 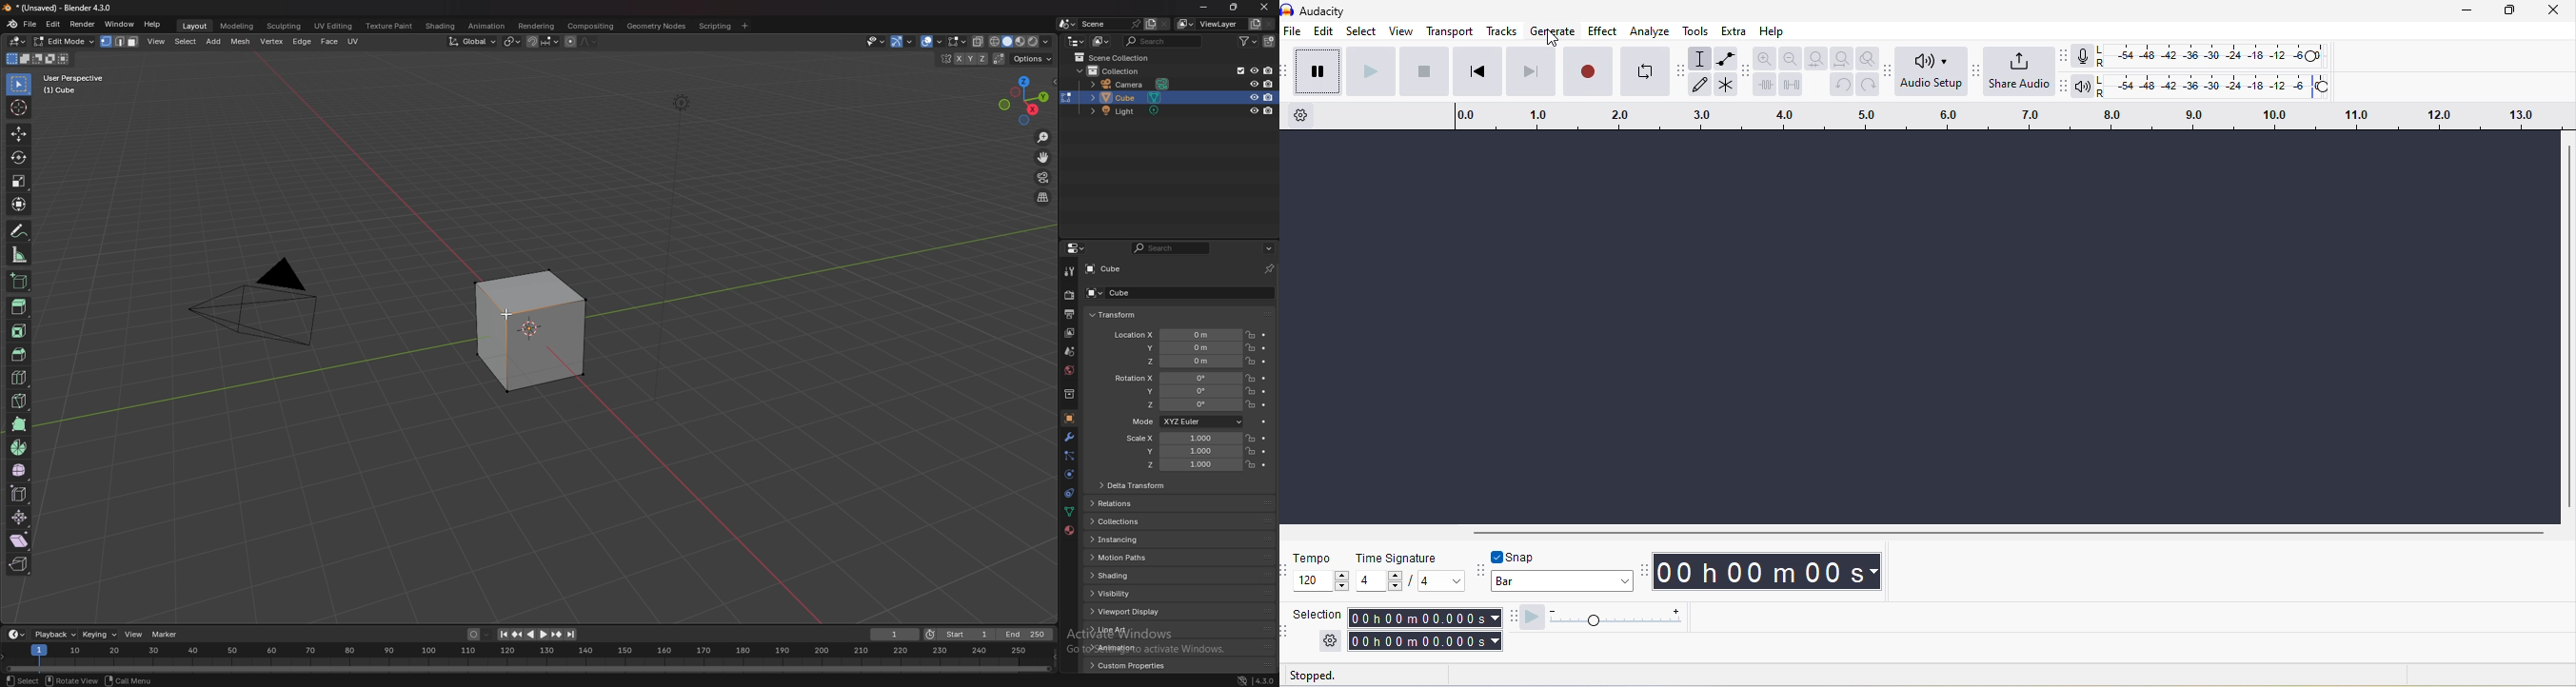 I want to click on horizontal scroll bar, so click(x=2008, y=531).